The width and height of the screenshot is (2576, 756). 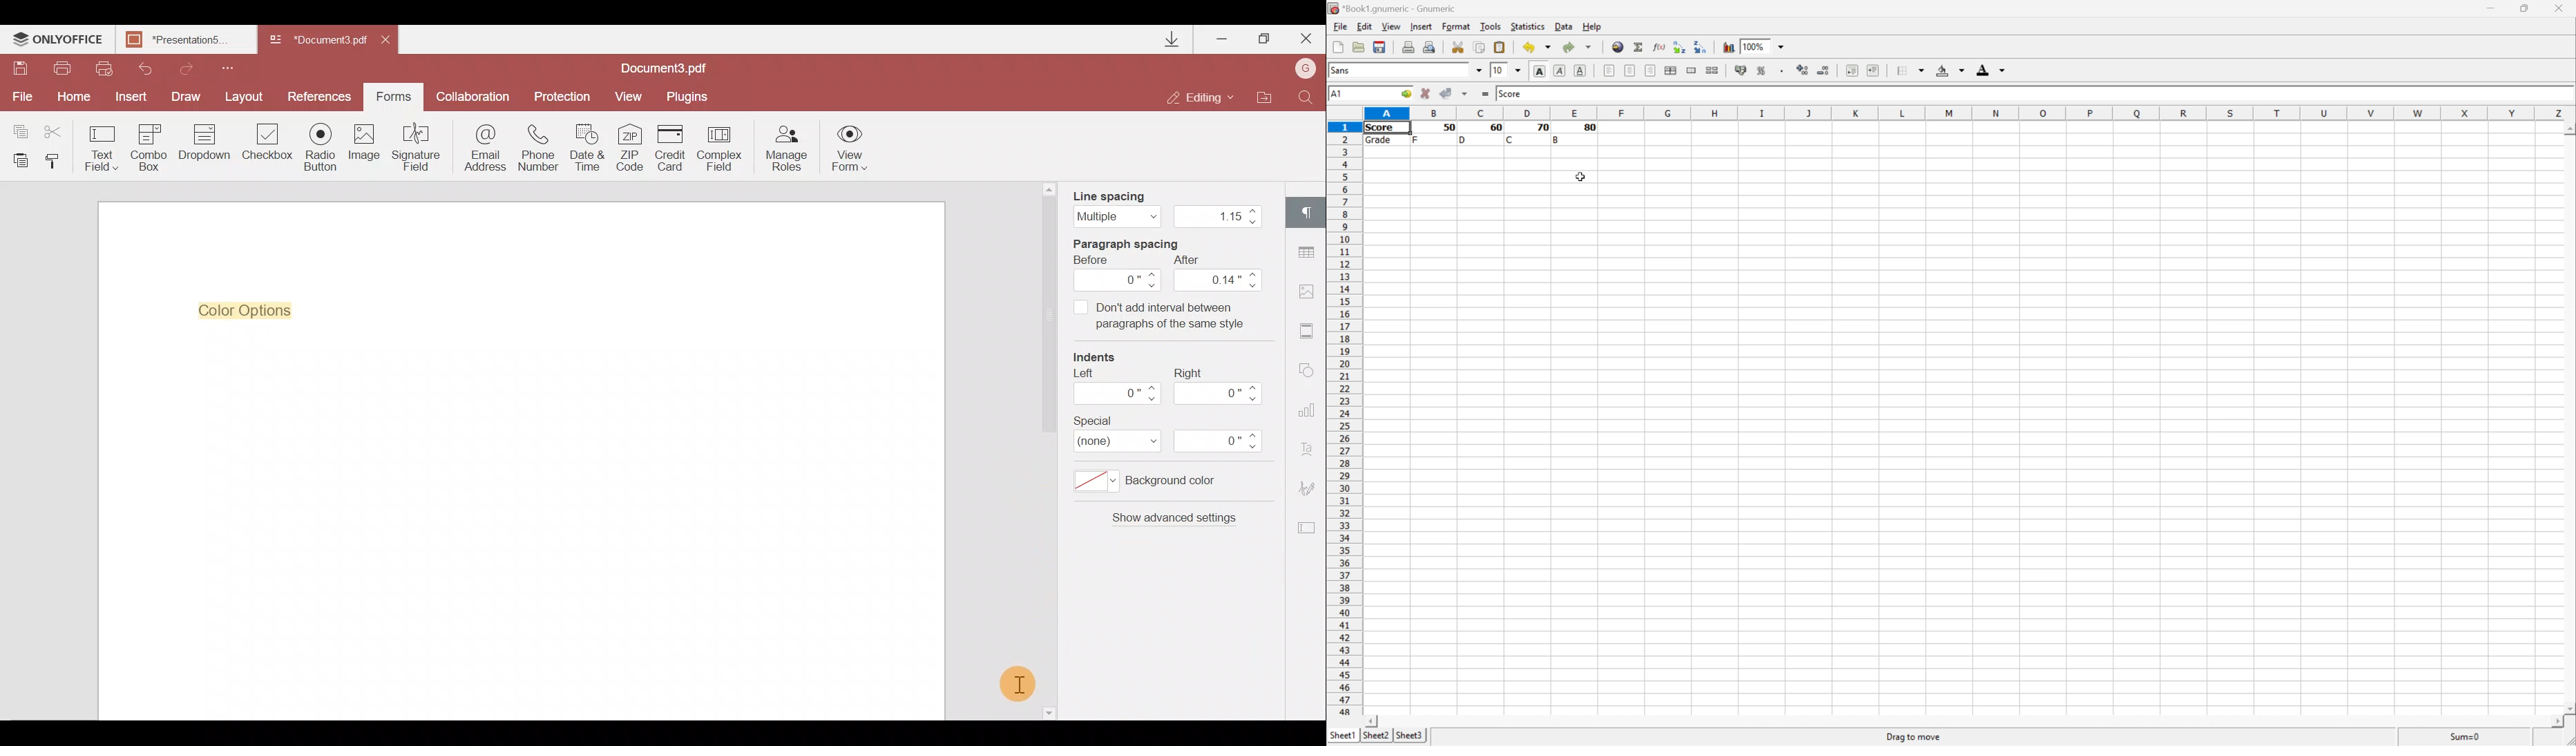 I want to click on Row Numbers, so click(x=1344, y=418).